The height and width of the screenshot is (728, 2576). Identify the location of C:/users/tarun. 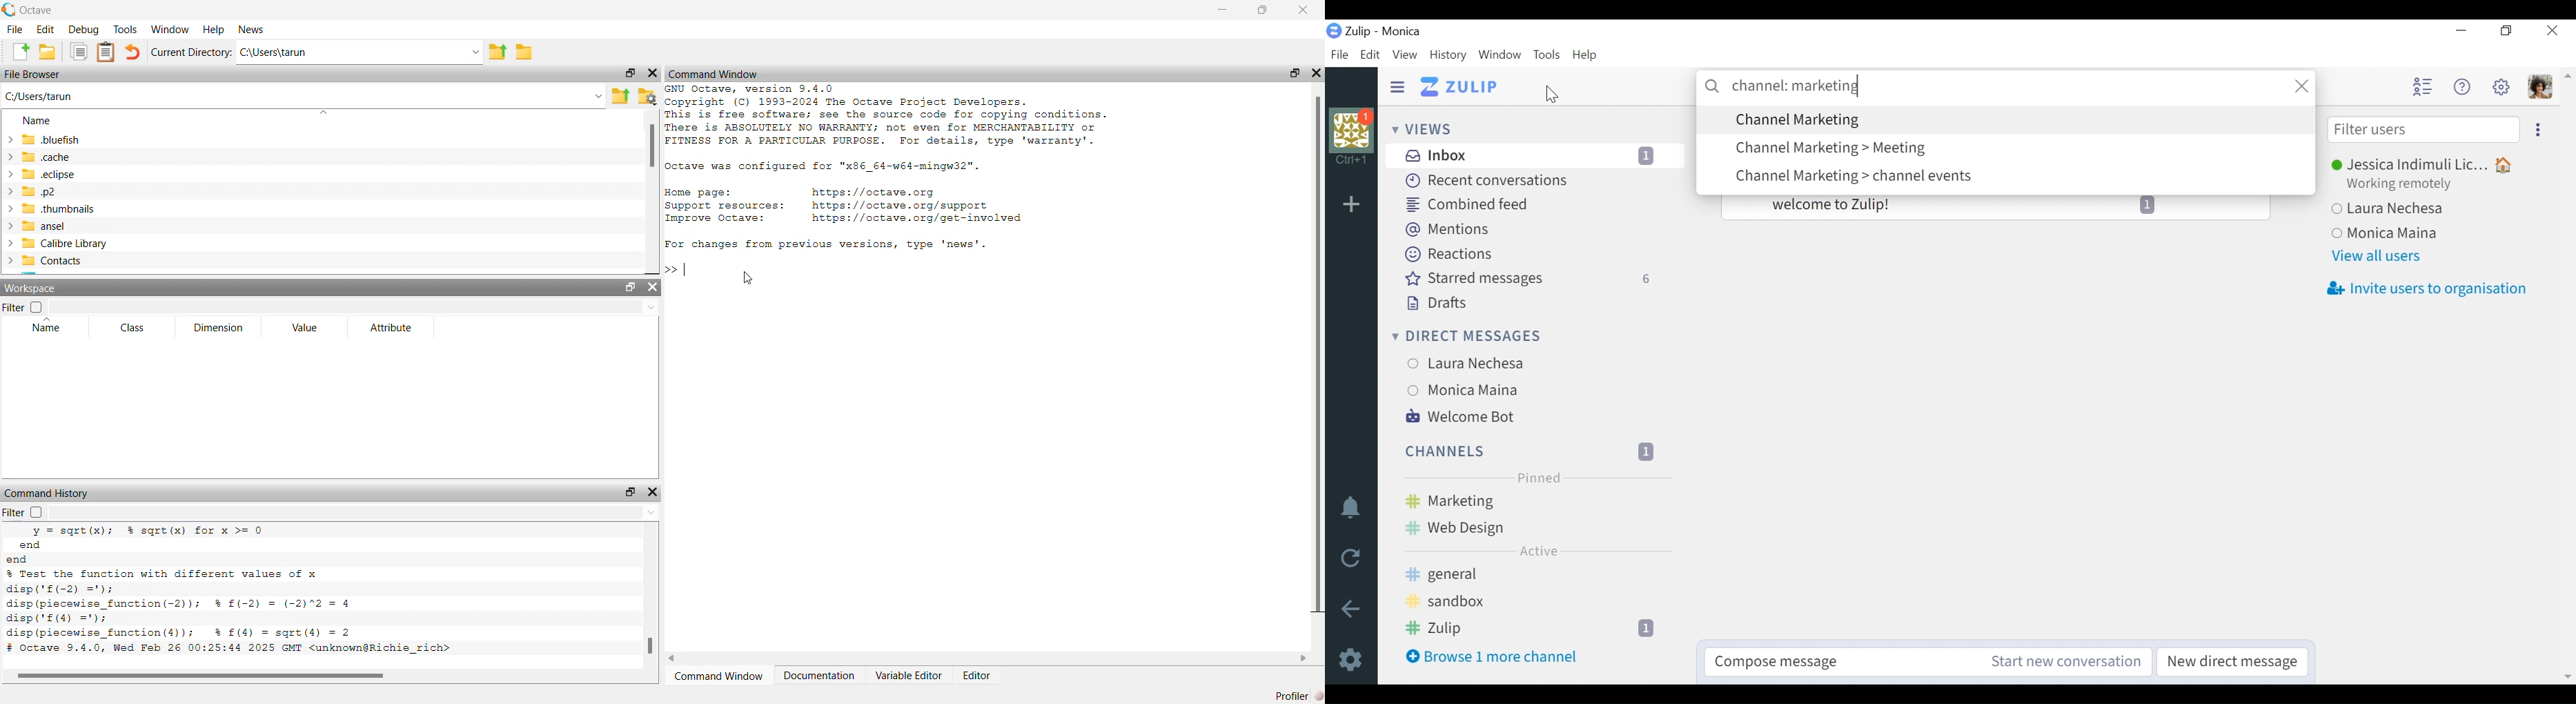
(303, 95).